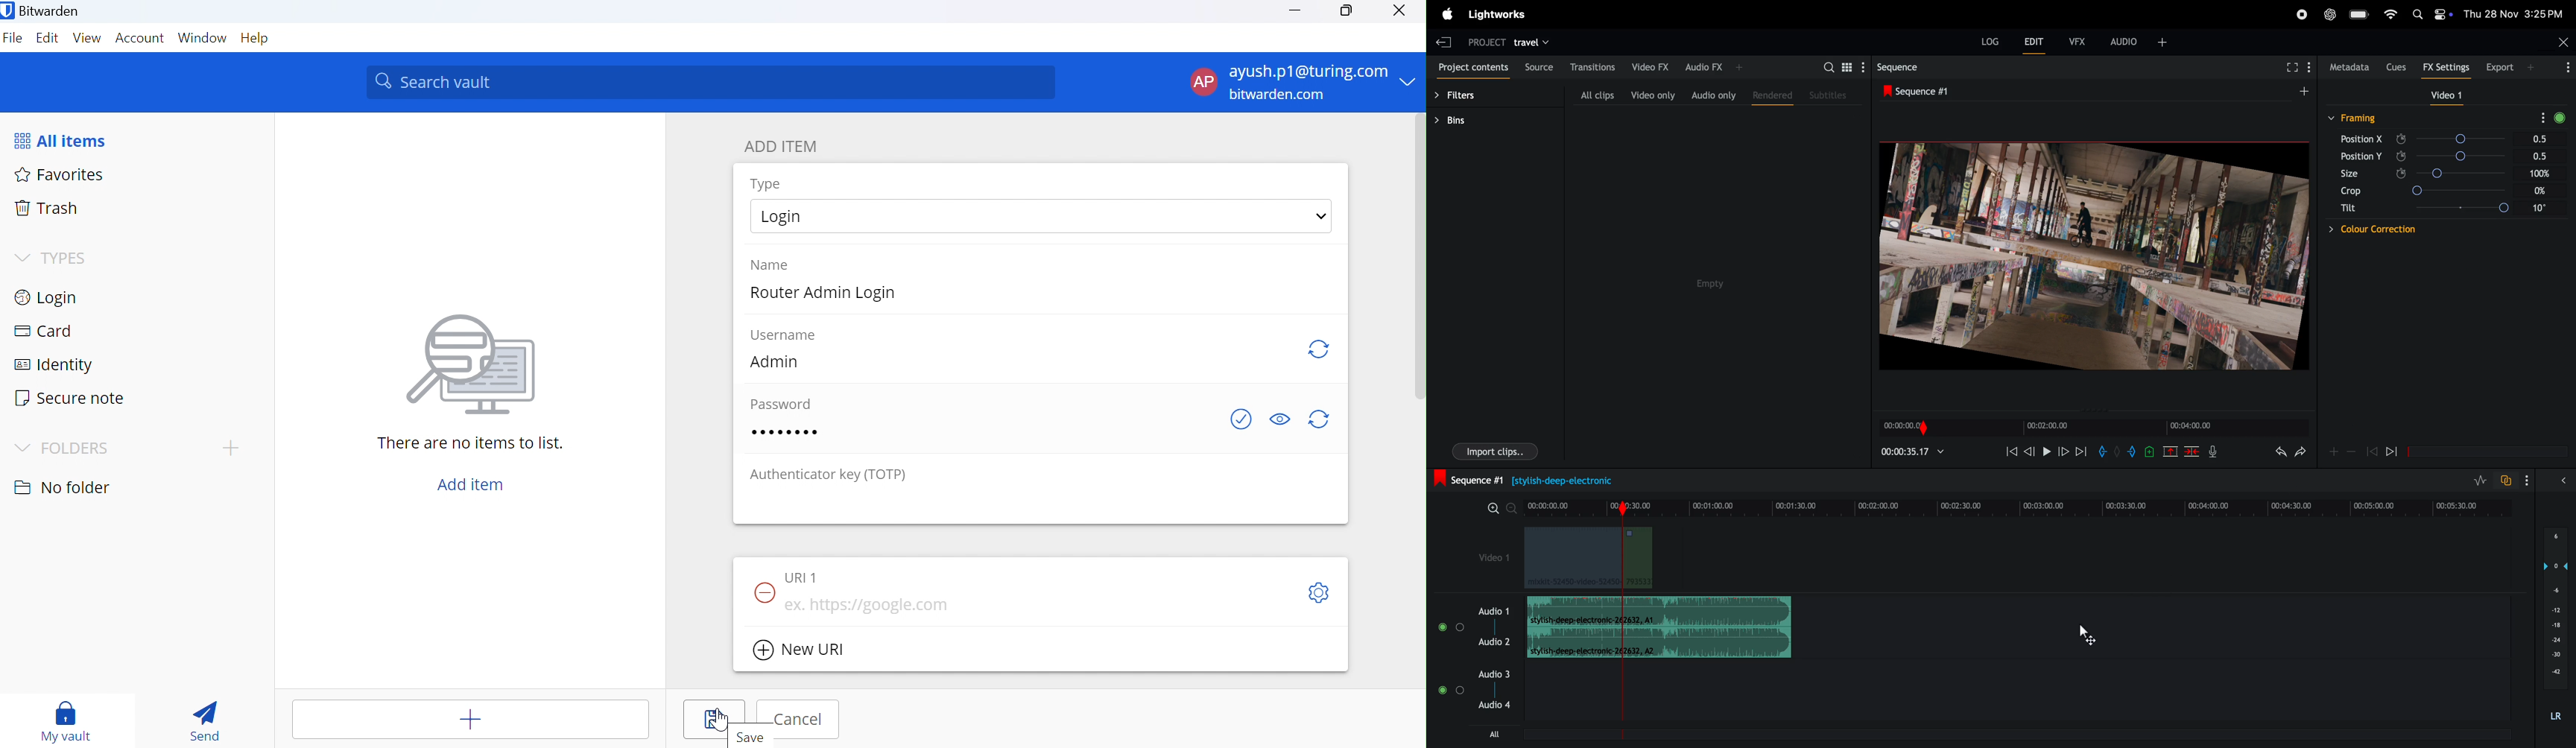 The height and width of the screenshot is (756, 2576). What do you see at coordinates (44, 332) in the screenshot?
I see `Card` at bounding box center [44, 332].